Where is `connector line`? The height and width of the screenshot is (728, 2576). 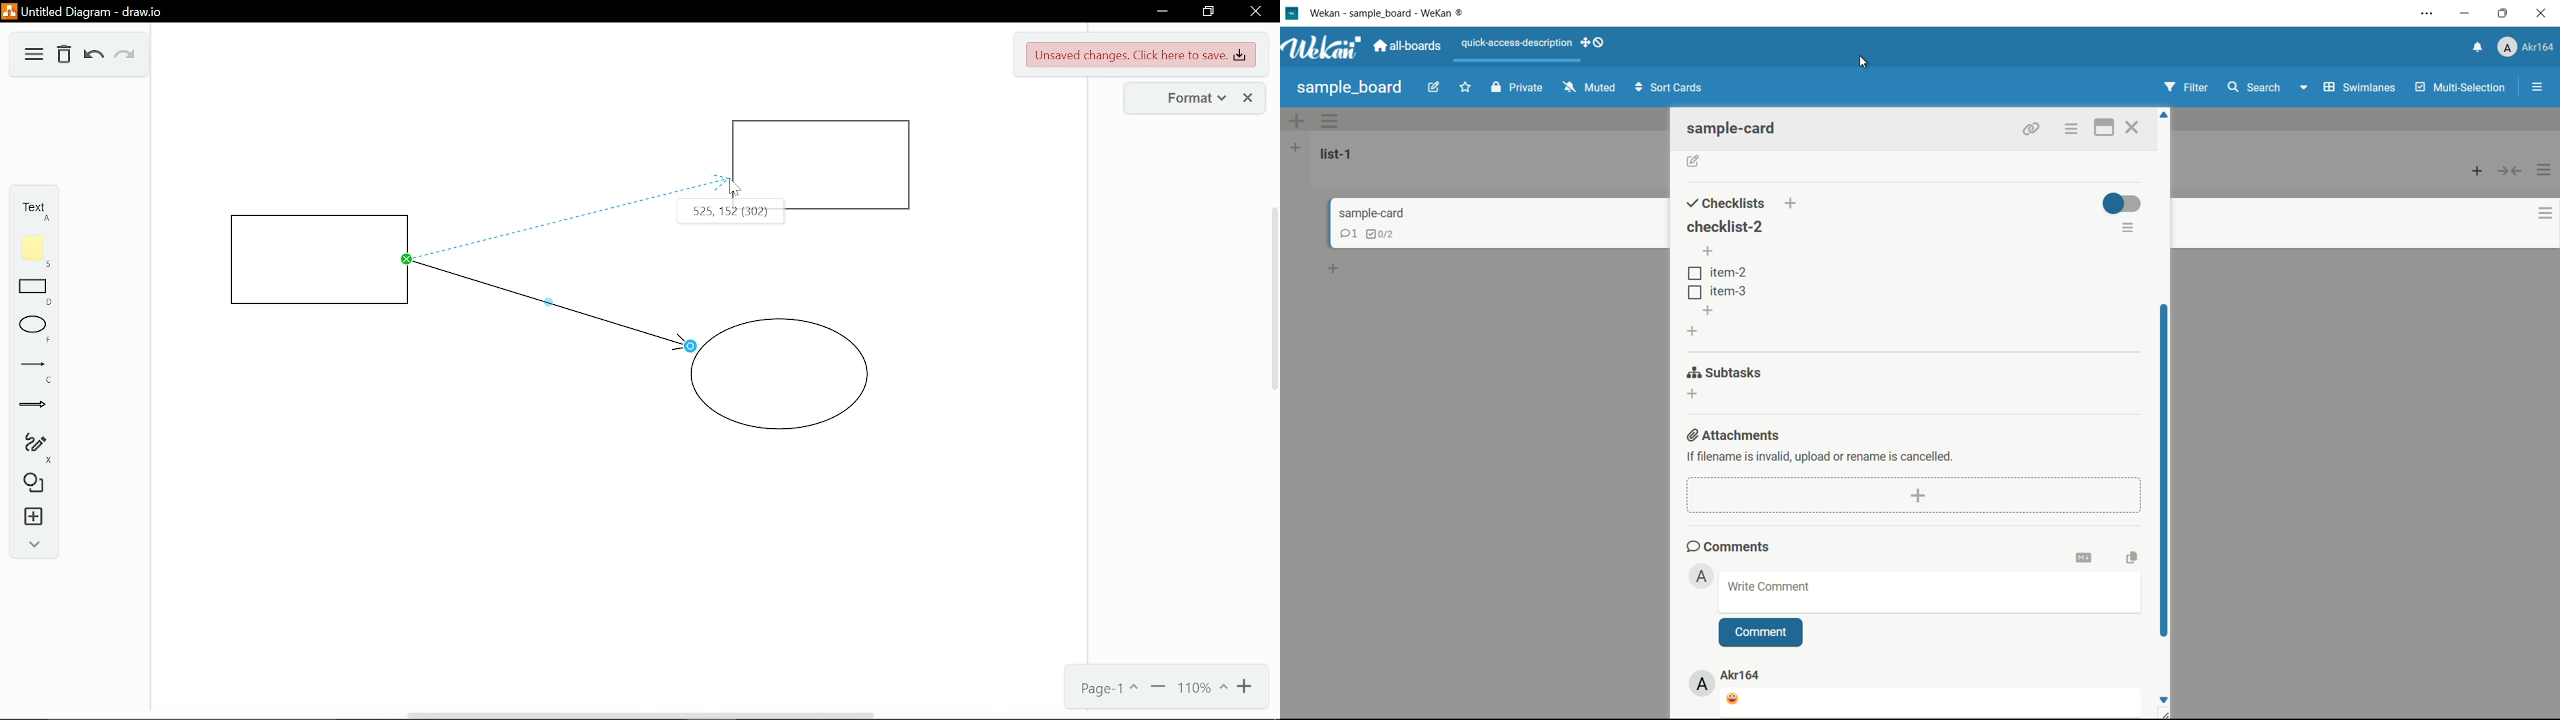 connector line is located at coordinates (552, 304).